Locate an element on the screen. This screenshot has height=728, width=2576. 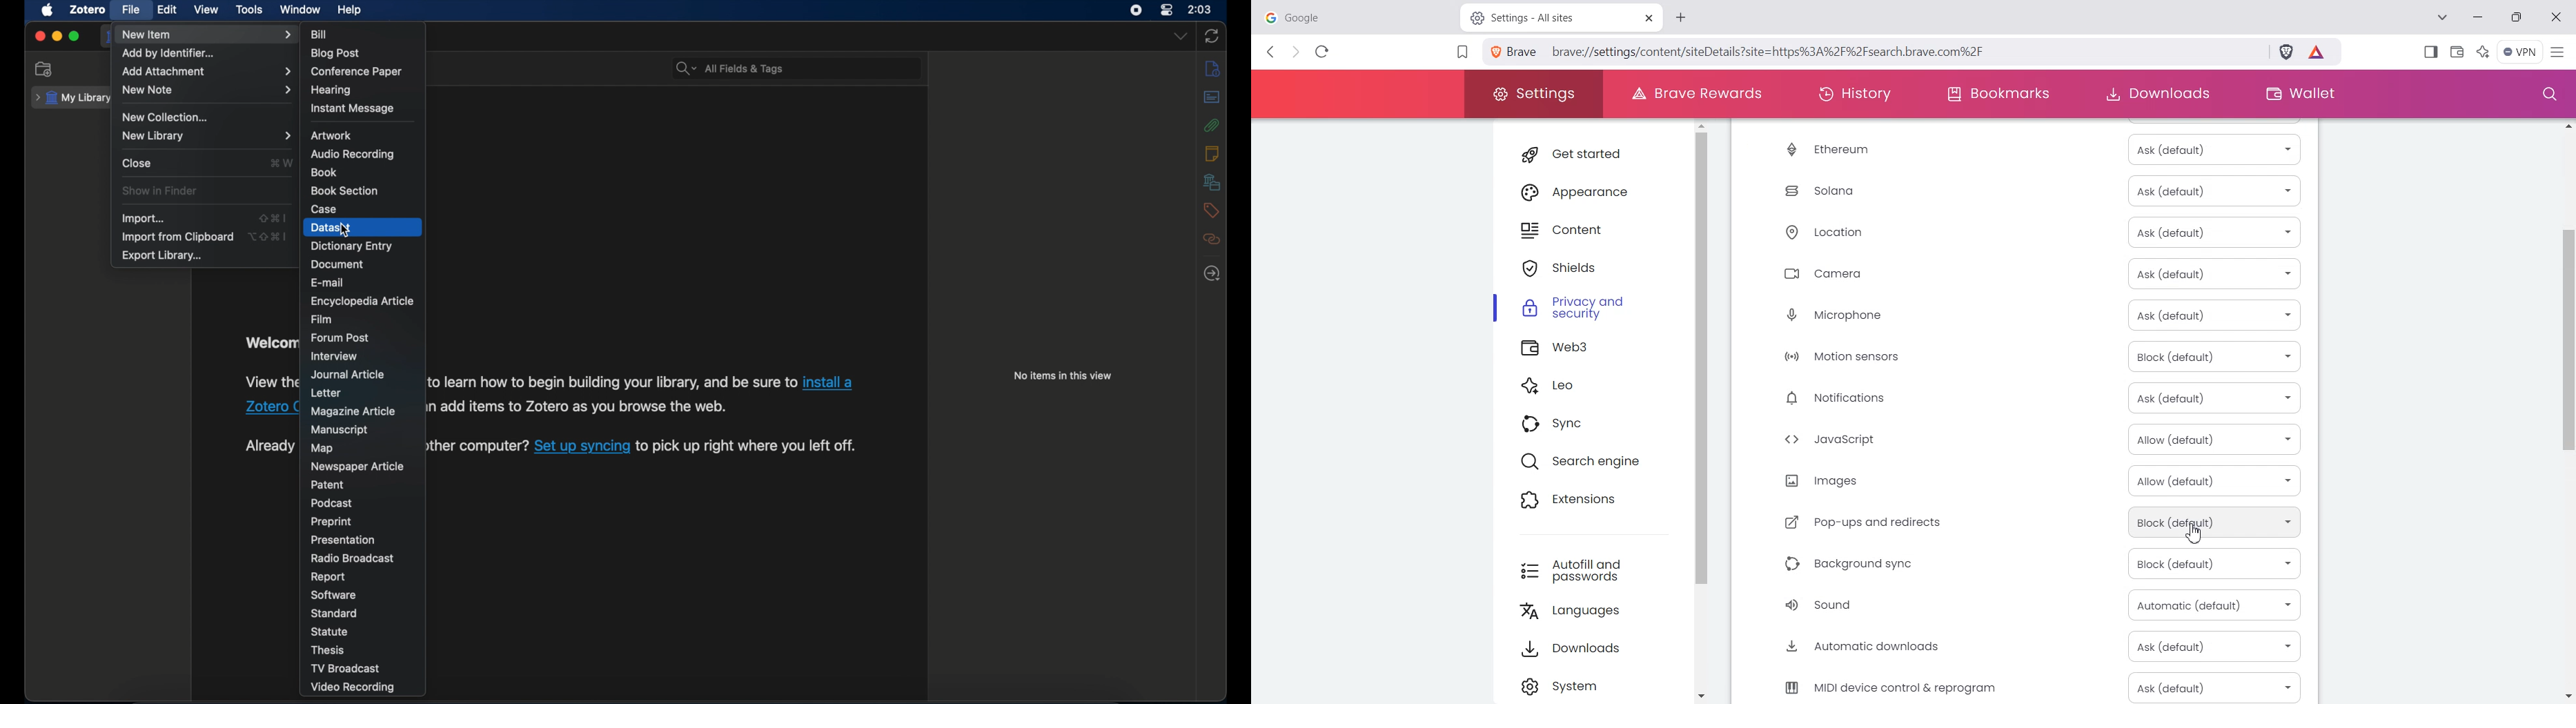
Sync is located at coordinates (1590, 425).